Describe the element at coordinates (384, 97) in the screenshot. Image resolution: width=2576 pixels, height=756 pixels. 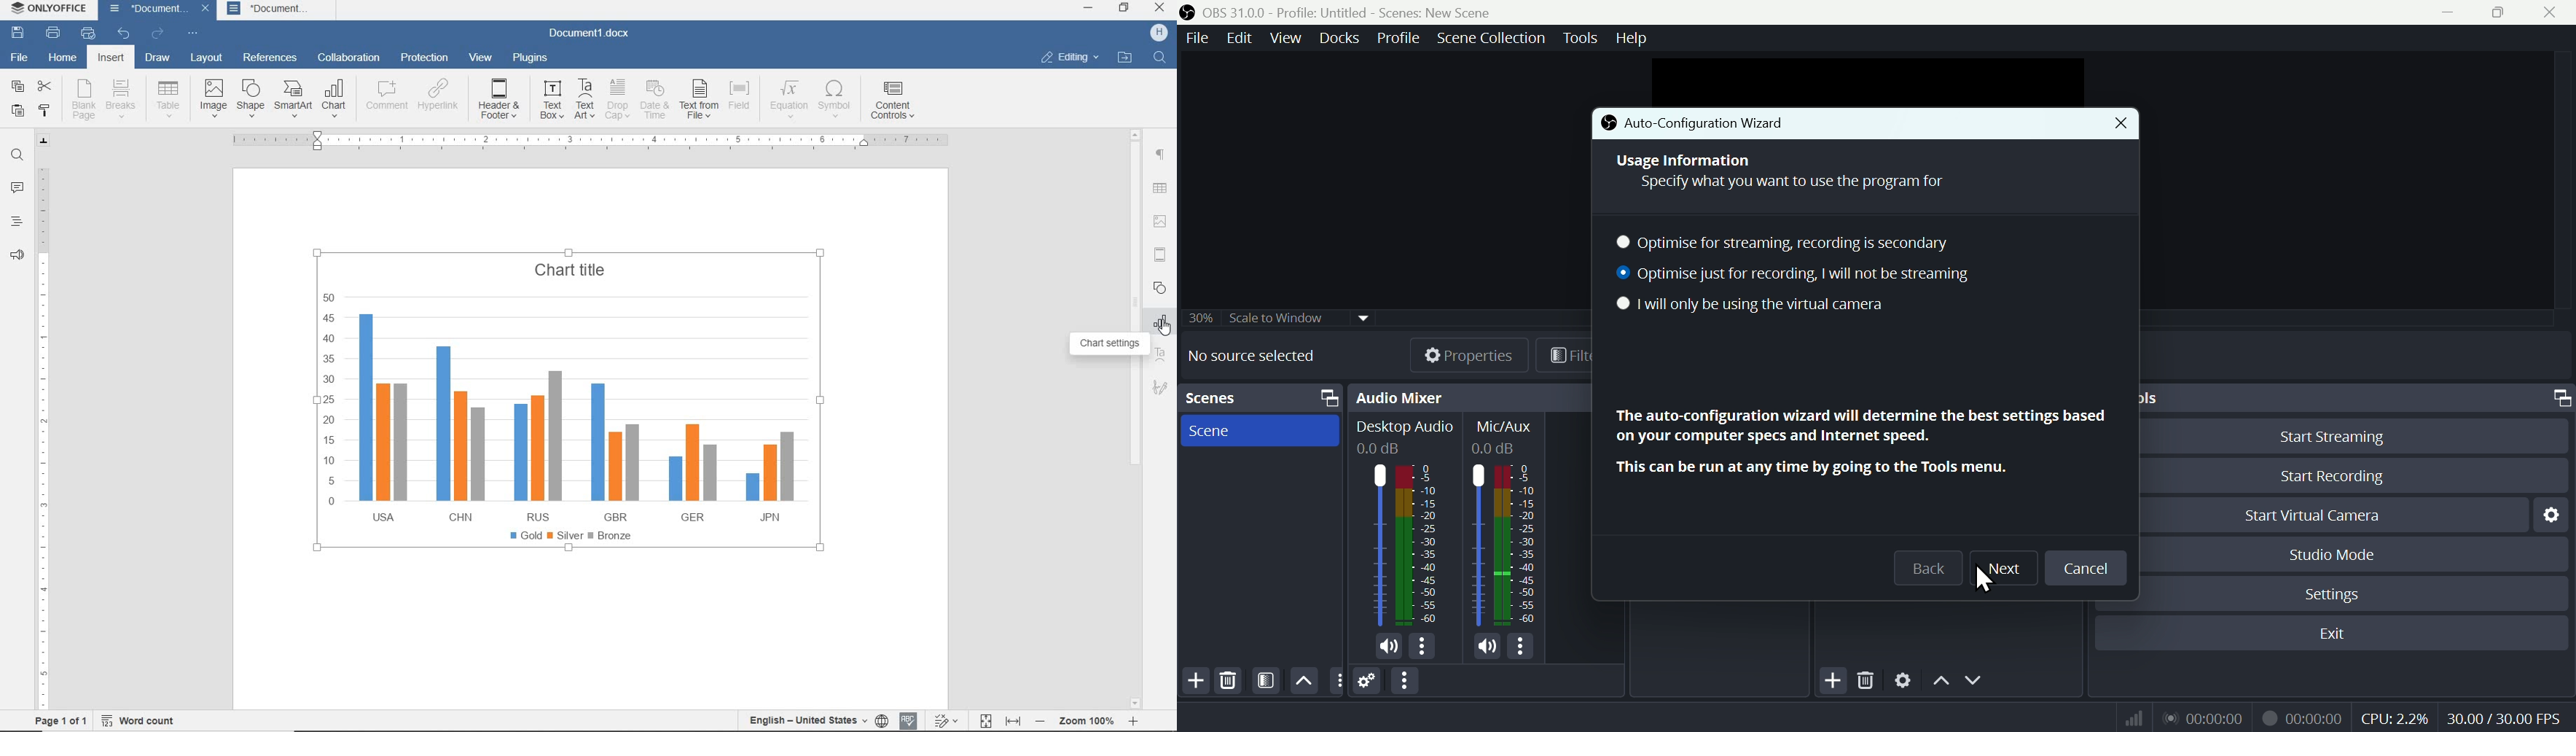
I see `comment` at that location.